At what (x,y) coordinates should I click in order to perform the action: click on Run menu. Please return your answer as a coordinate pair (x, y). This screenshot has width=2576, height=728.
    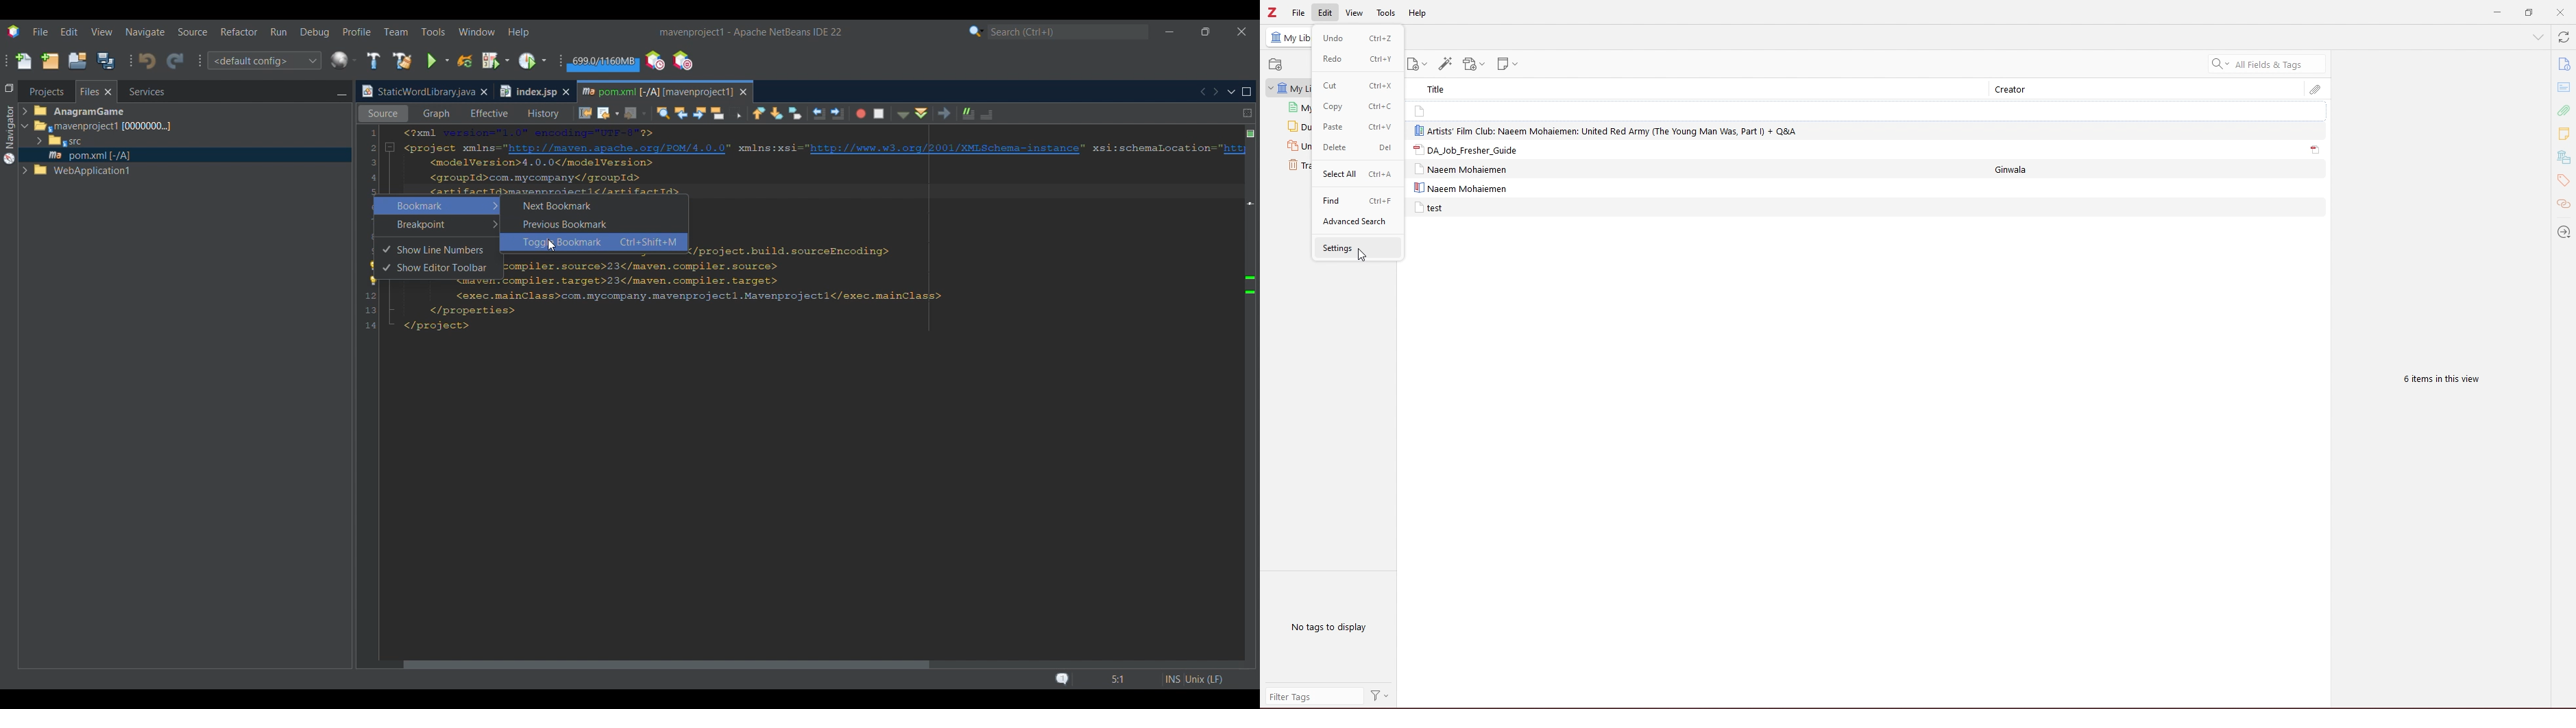
    Looking at the image, I should click on (278, 32).